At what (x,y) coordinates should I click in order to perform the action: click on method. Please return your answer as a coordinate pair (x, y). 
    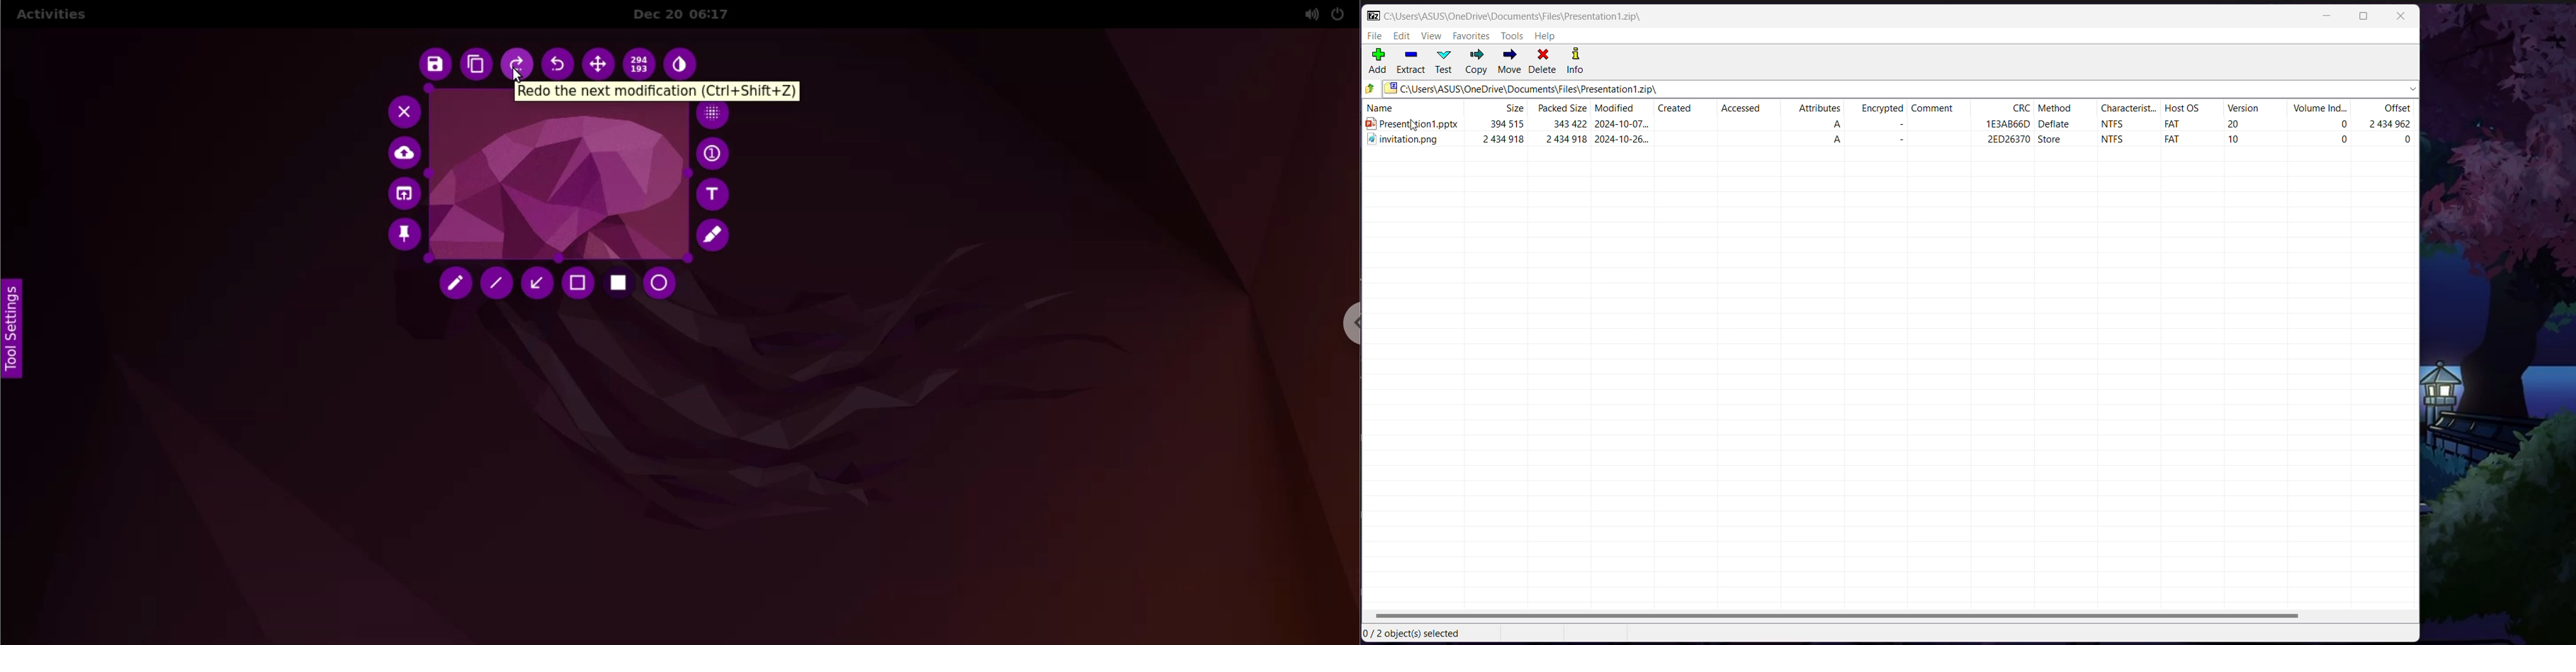
    Looking at the image, I should click on (2061, 109).